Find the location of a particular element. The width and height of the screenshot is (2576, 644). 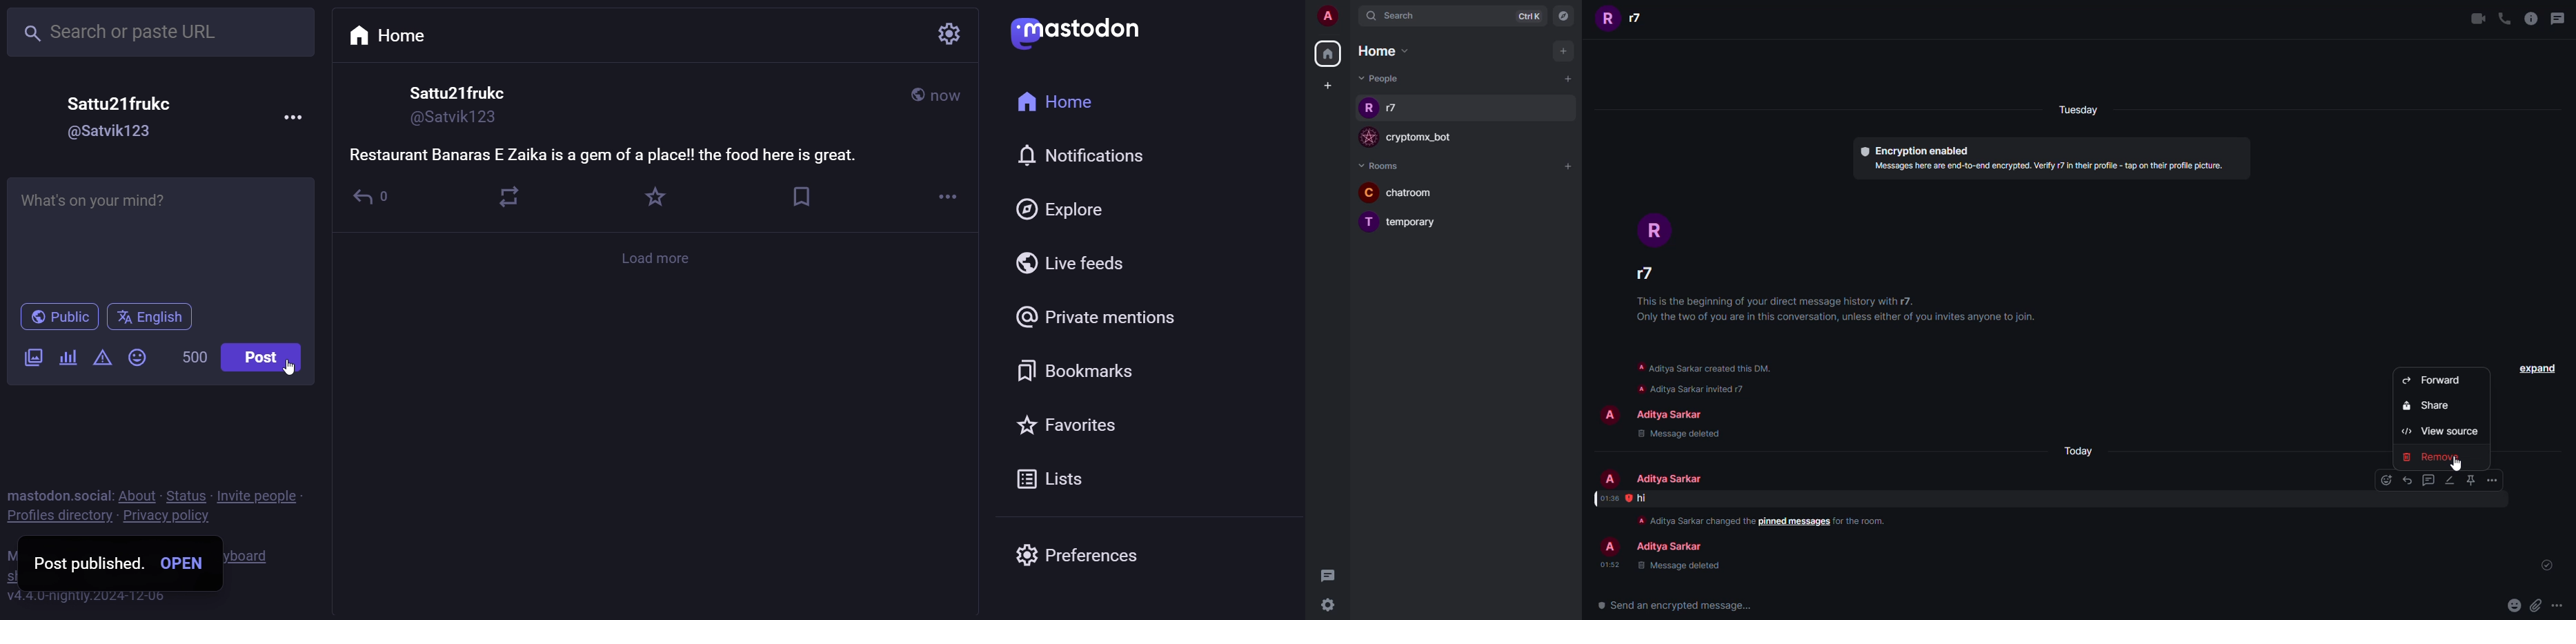

message is located at coordinates (1643, 498).